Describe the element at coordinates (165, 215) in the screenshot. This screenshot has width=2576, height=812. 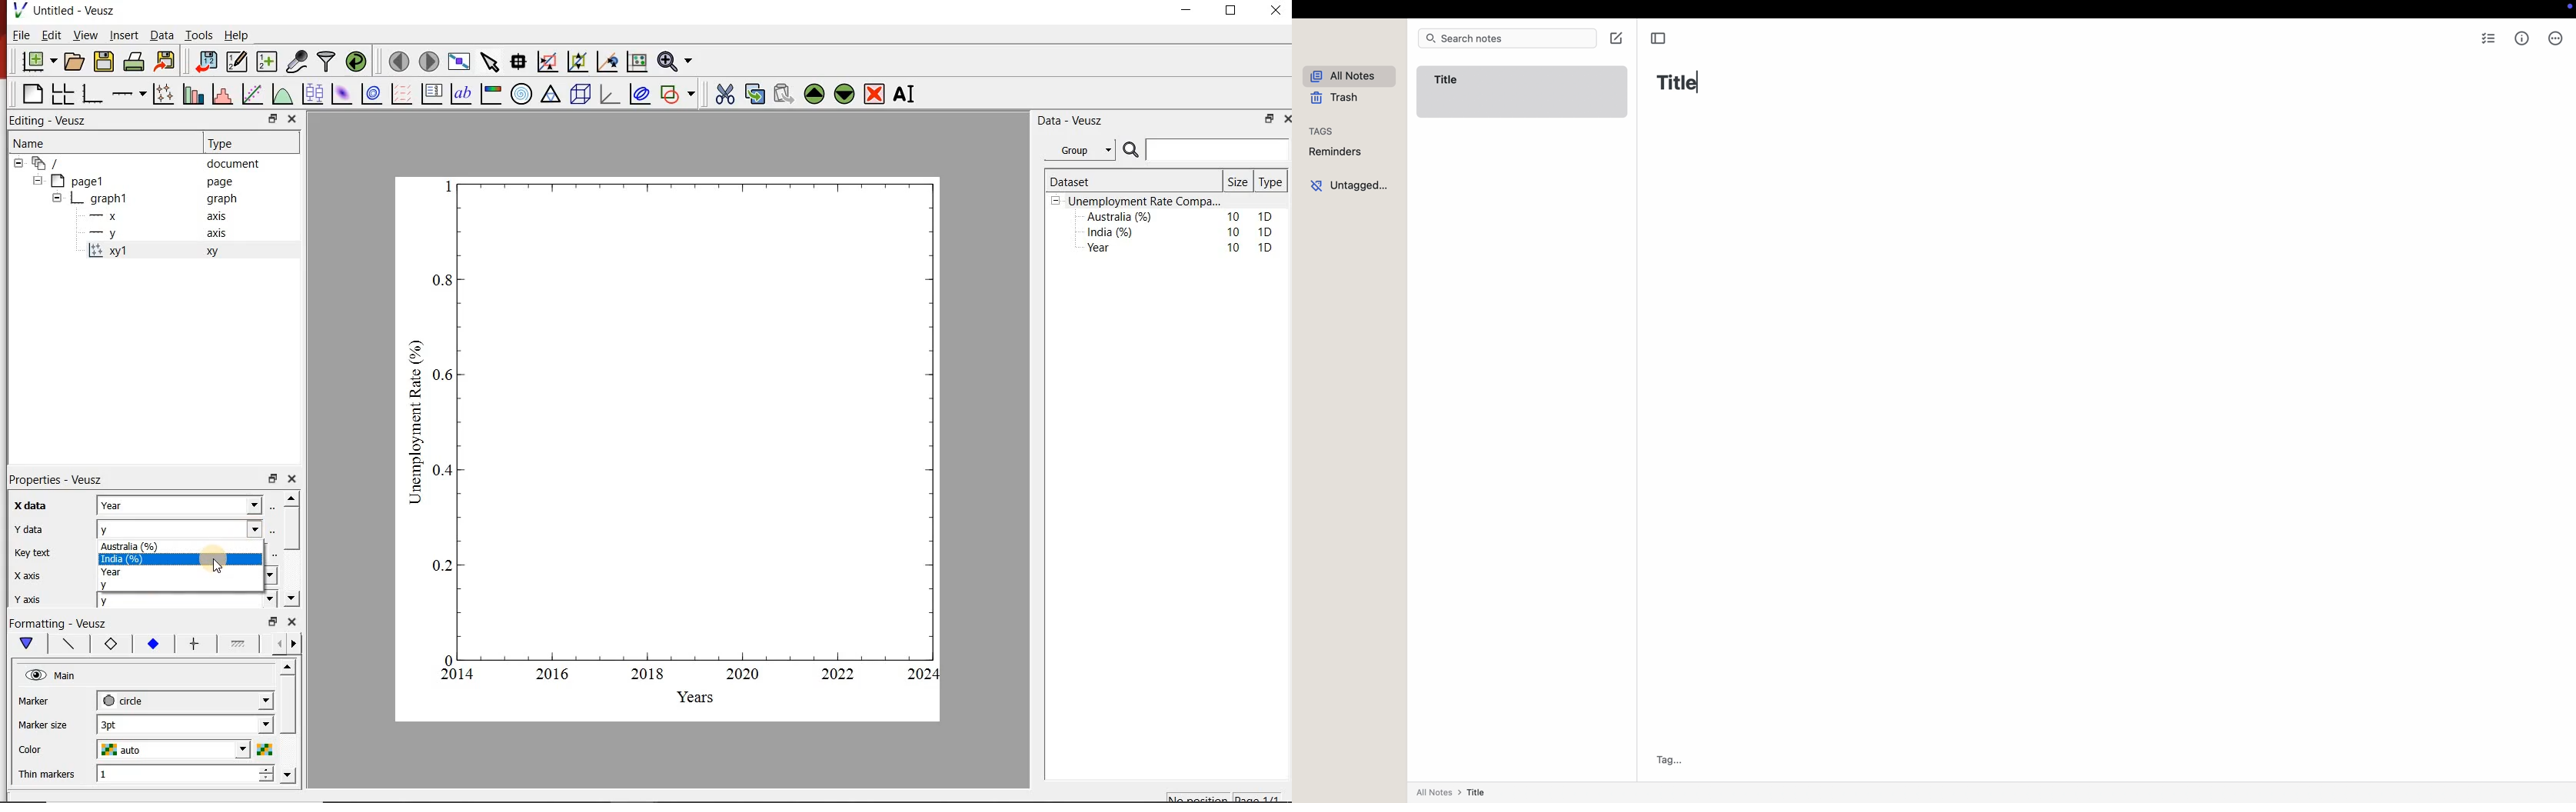
I see `x axis` at that location.